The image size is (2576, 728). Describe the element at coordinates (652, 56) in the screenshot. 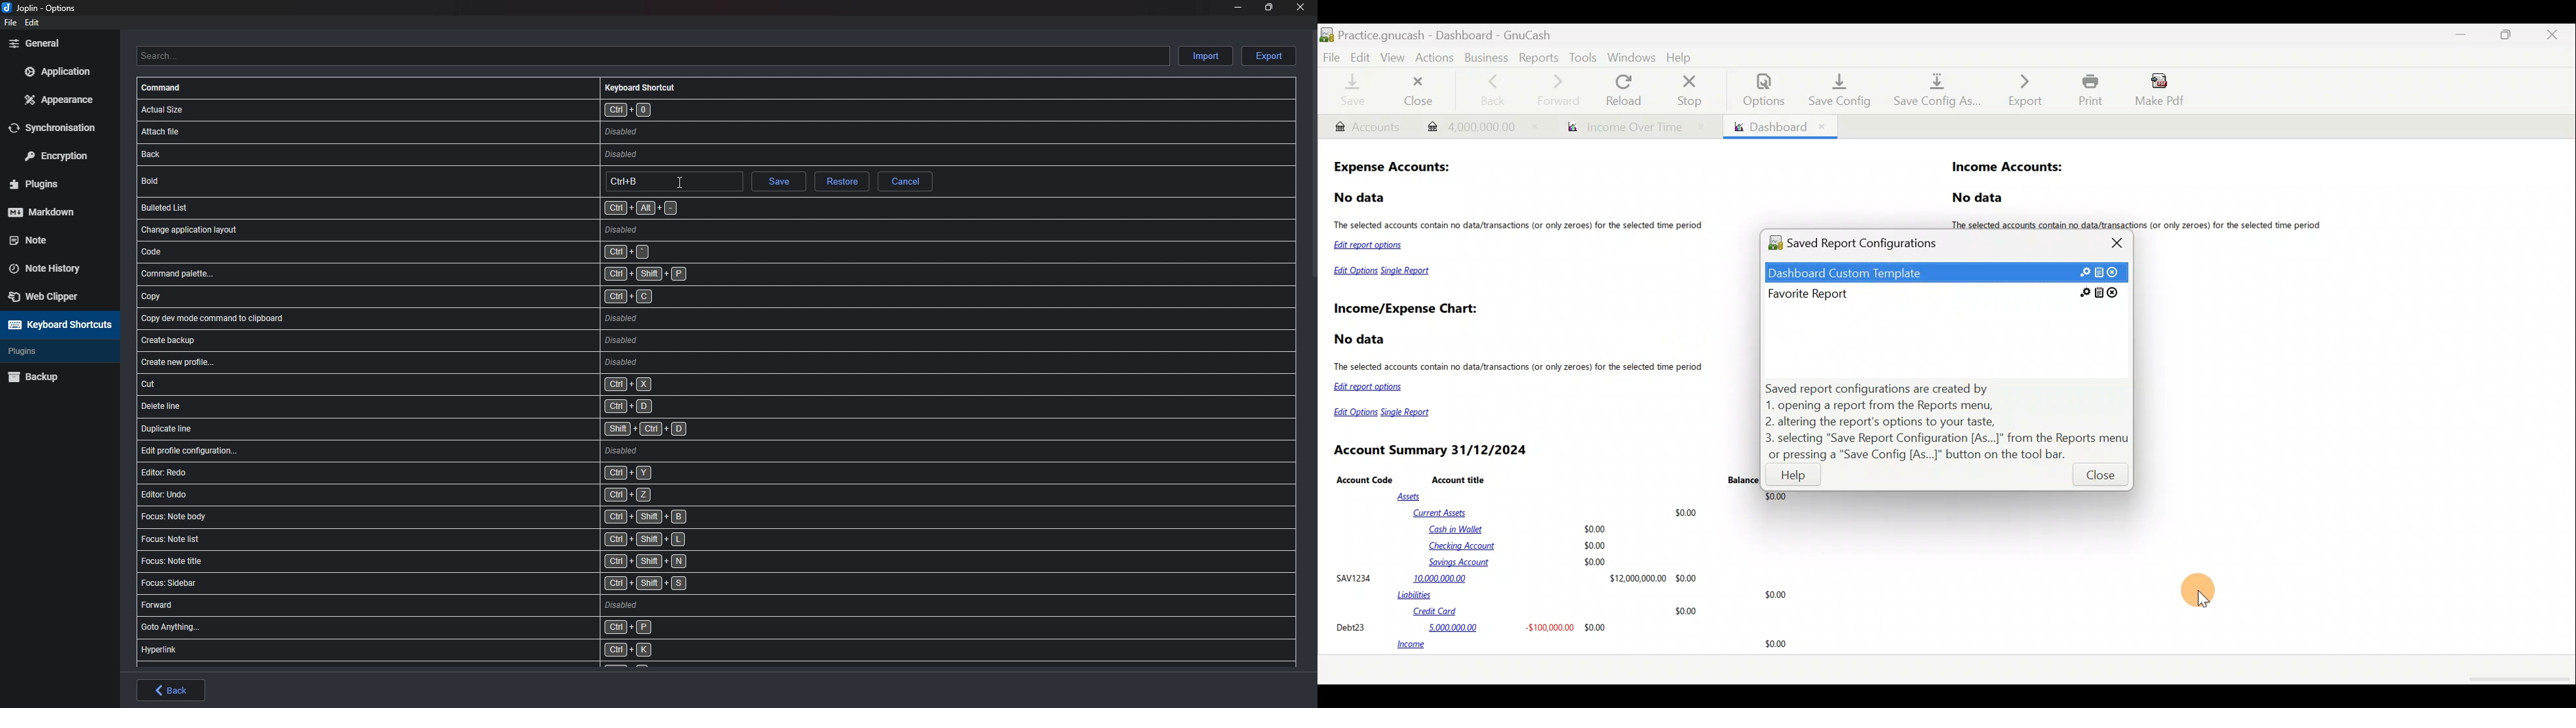

I see `Search shortcuts` at that location.